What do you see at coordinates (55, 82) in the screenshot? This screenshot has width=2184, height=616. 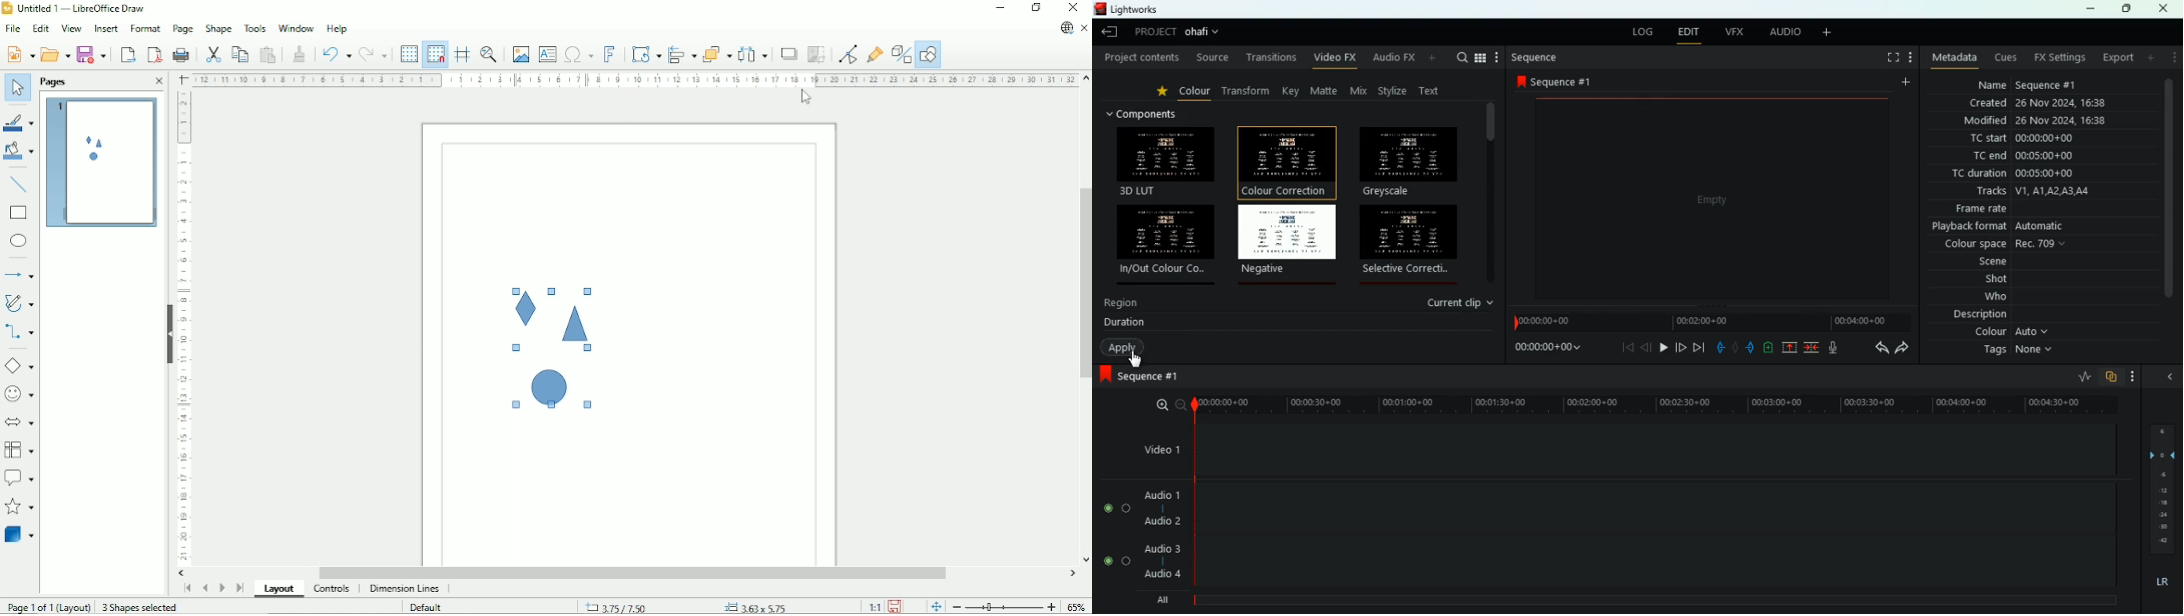 I see `Pages` at bounding box center [55, 82].